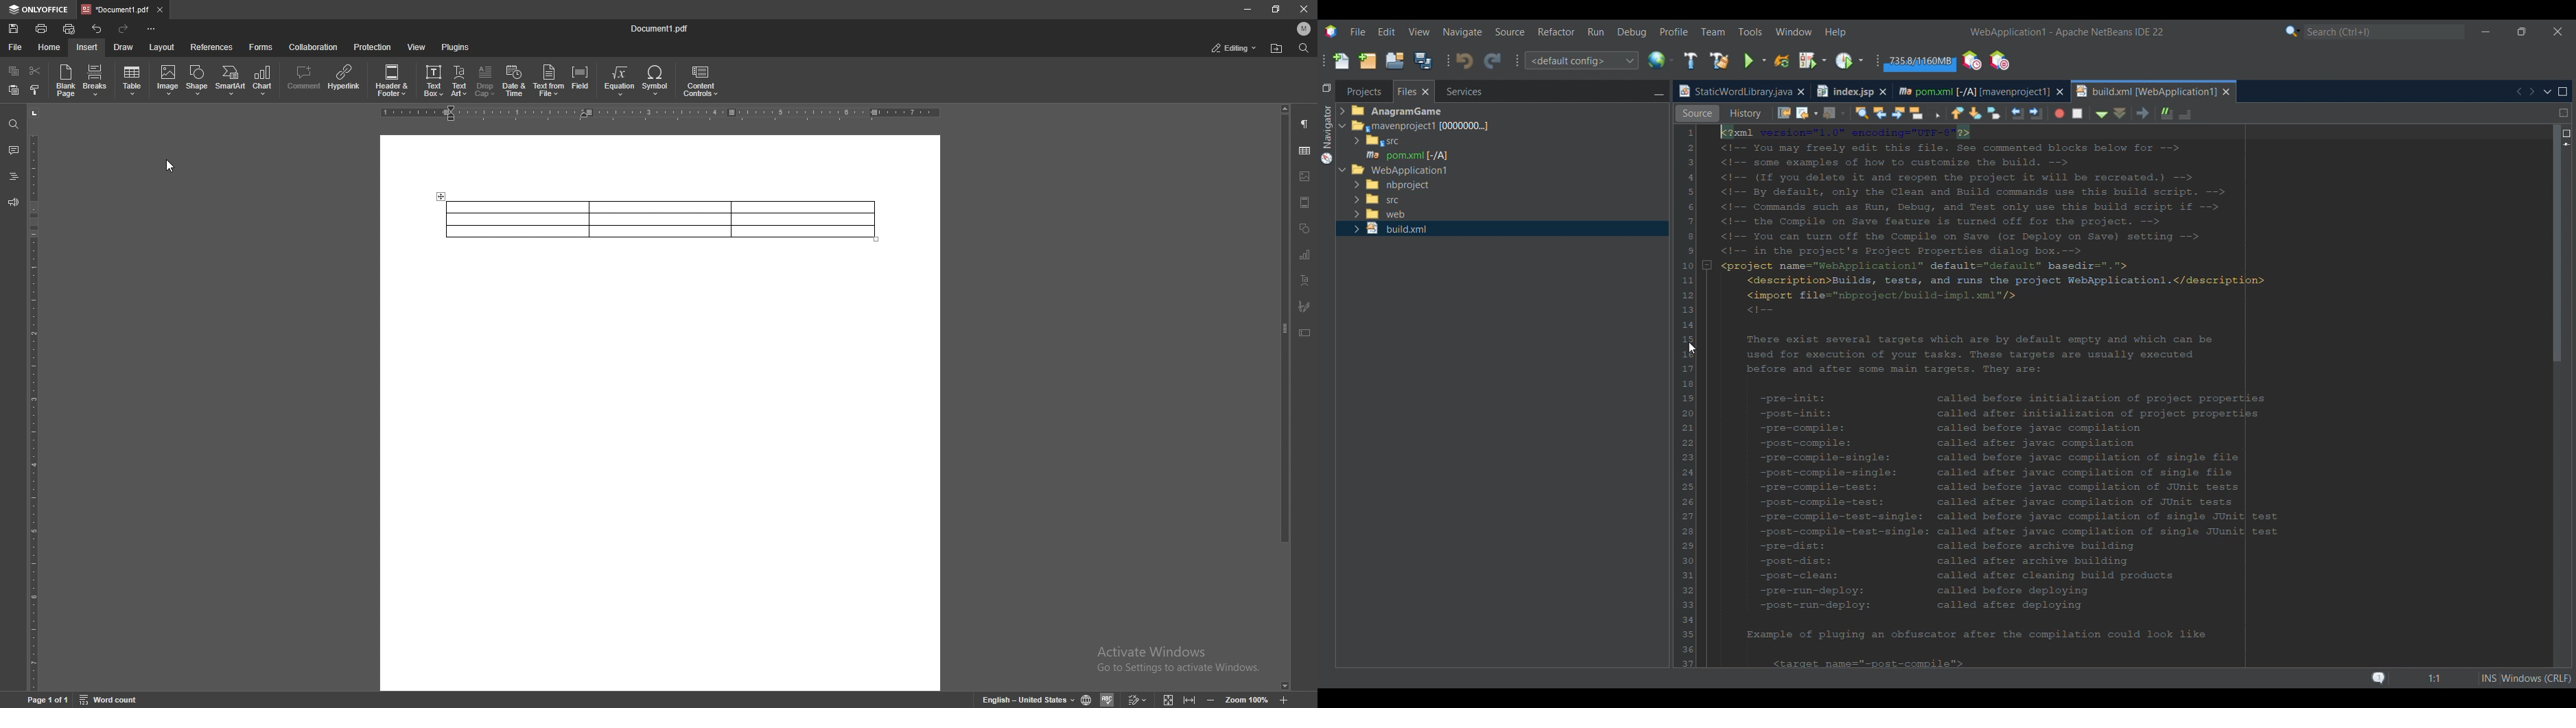 The image size is (2576, 728). What do you see at coordinates (2125, 395) in the screenshot?
I see `Code in current tab` at bounding box center [2125, 395].